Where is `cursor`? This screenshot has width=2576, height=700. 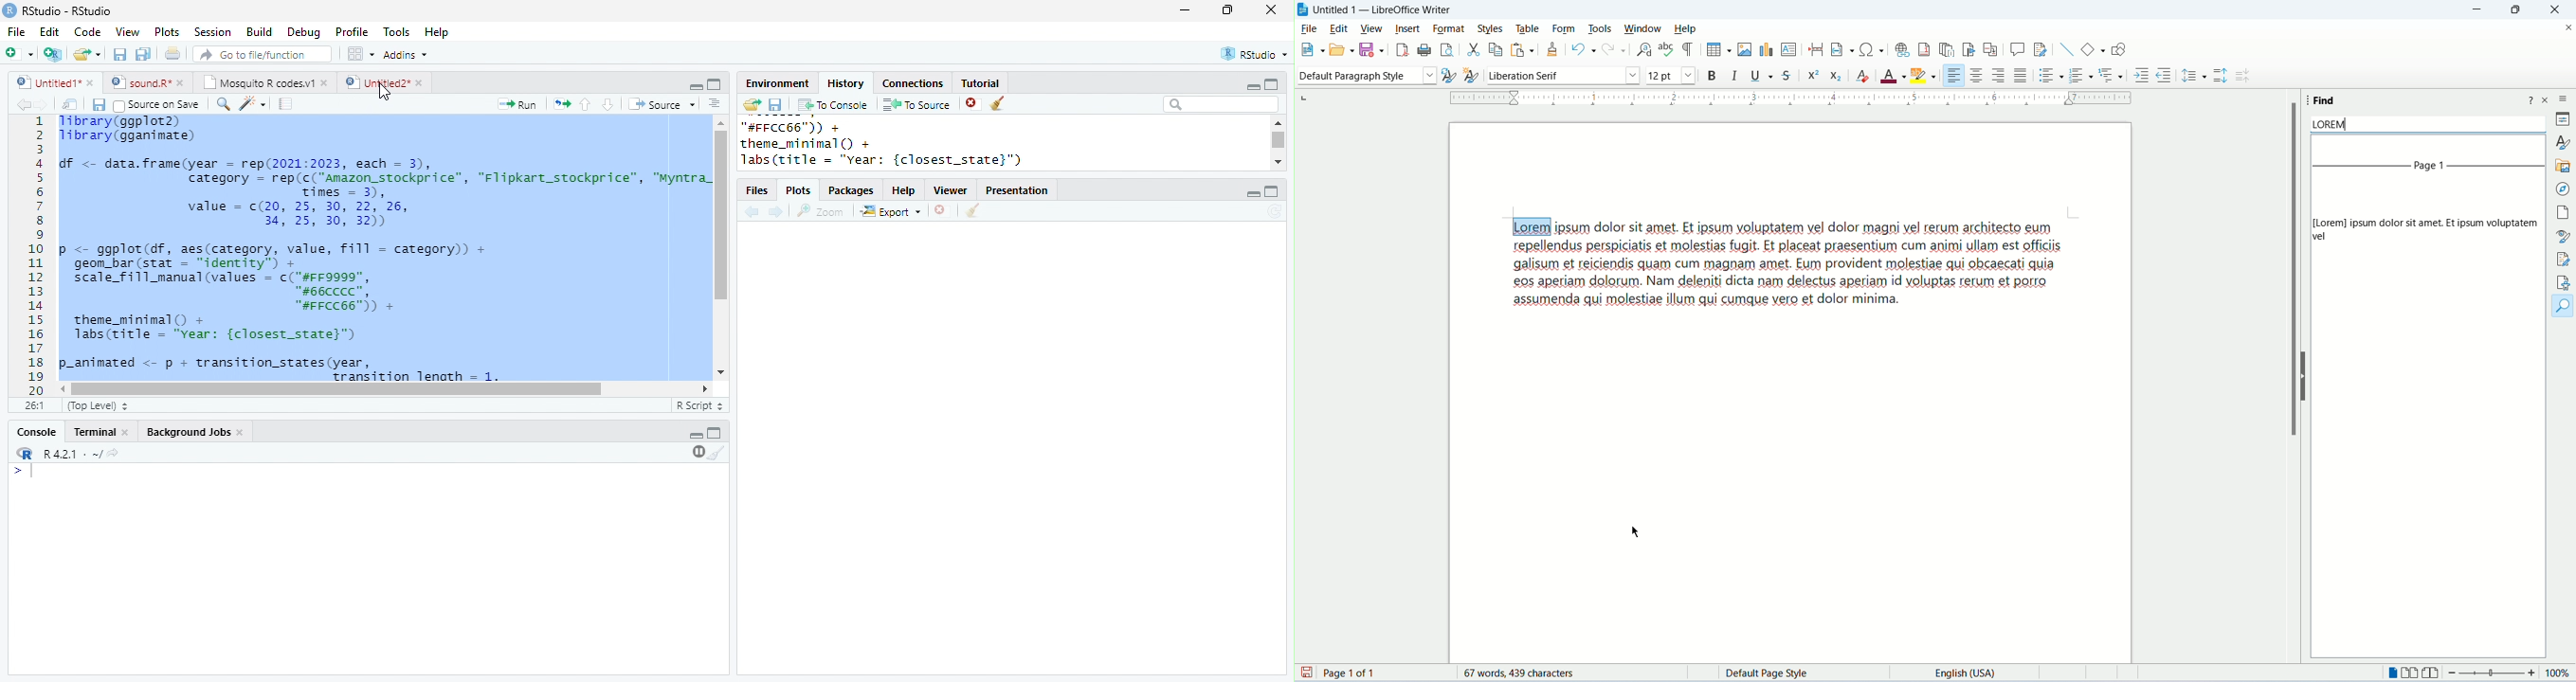 cursor is located at coordinates (383, 93).